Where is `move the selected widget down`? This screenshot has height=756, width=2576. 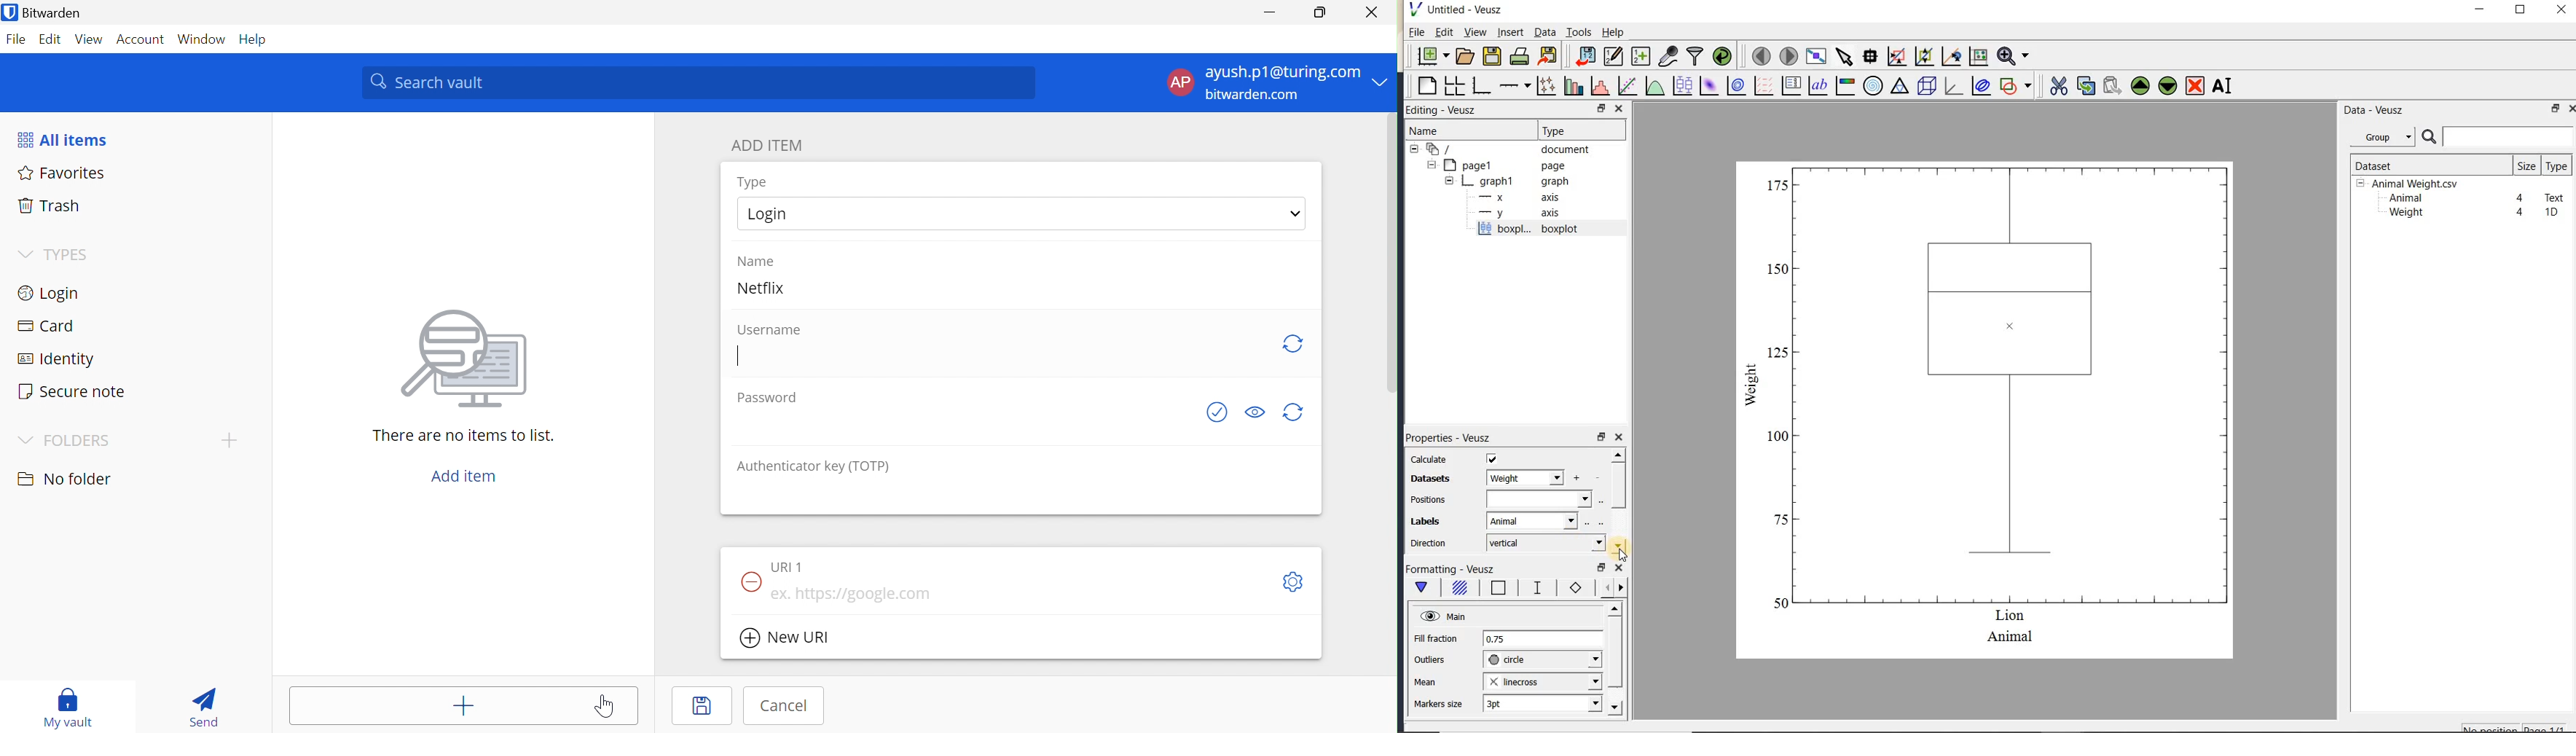 move the selected widget down is located at coordinates (2168, 86).